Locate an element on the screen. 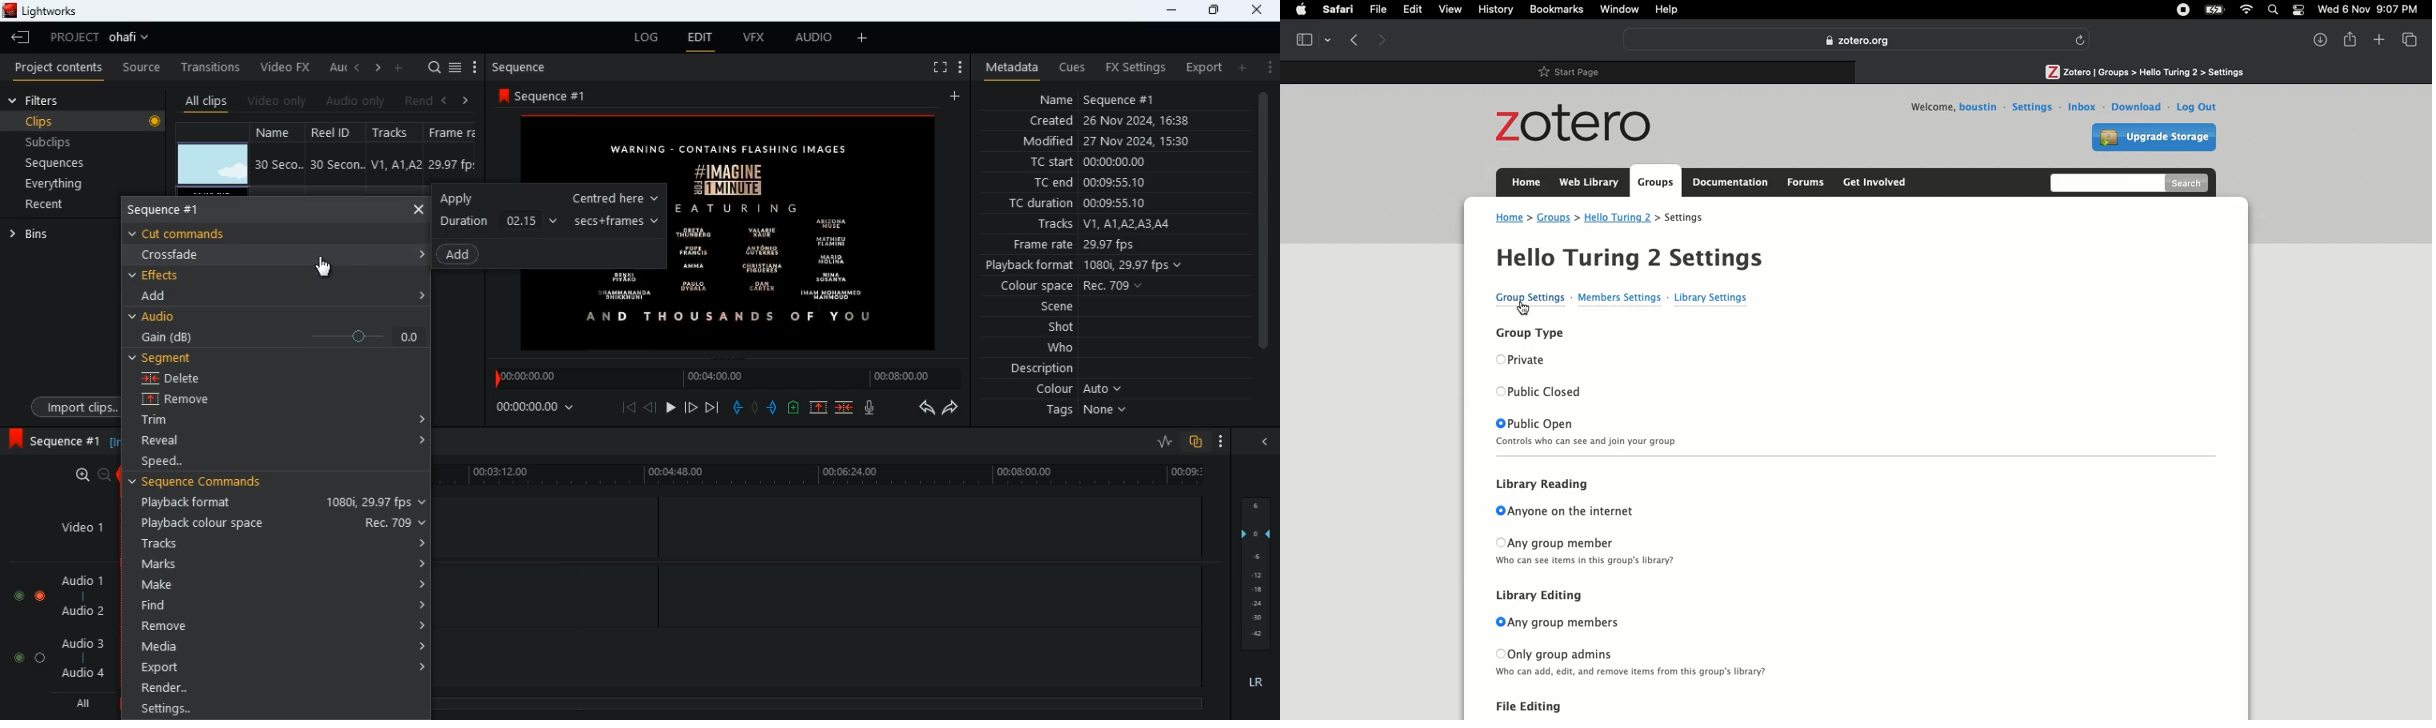 The image size is (2436, 728). tc end is located at coordinates (1082, 183).